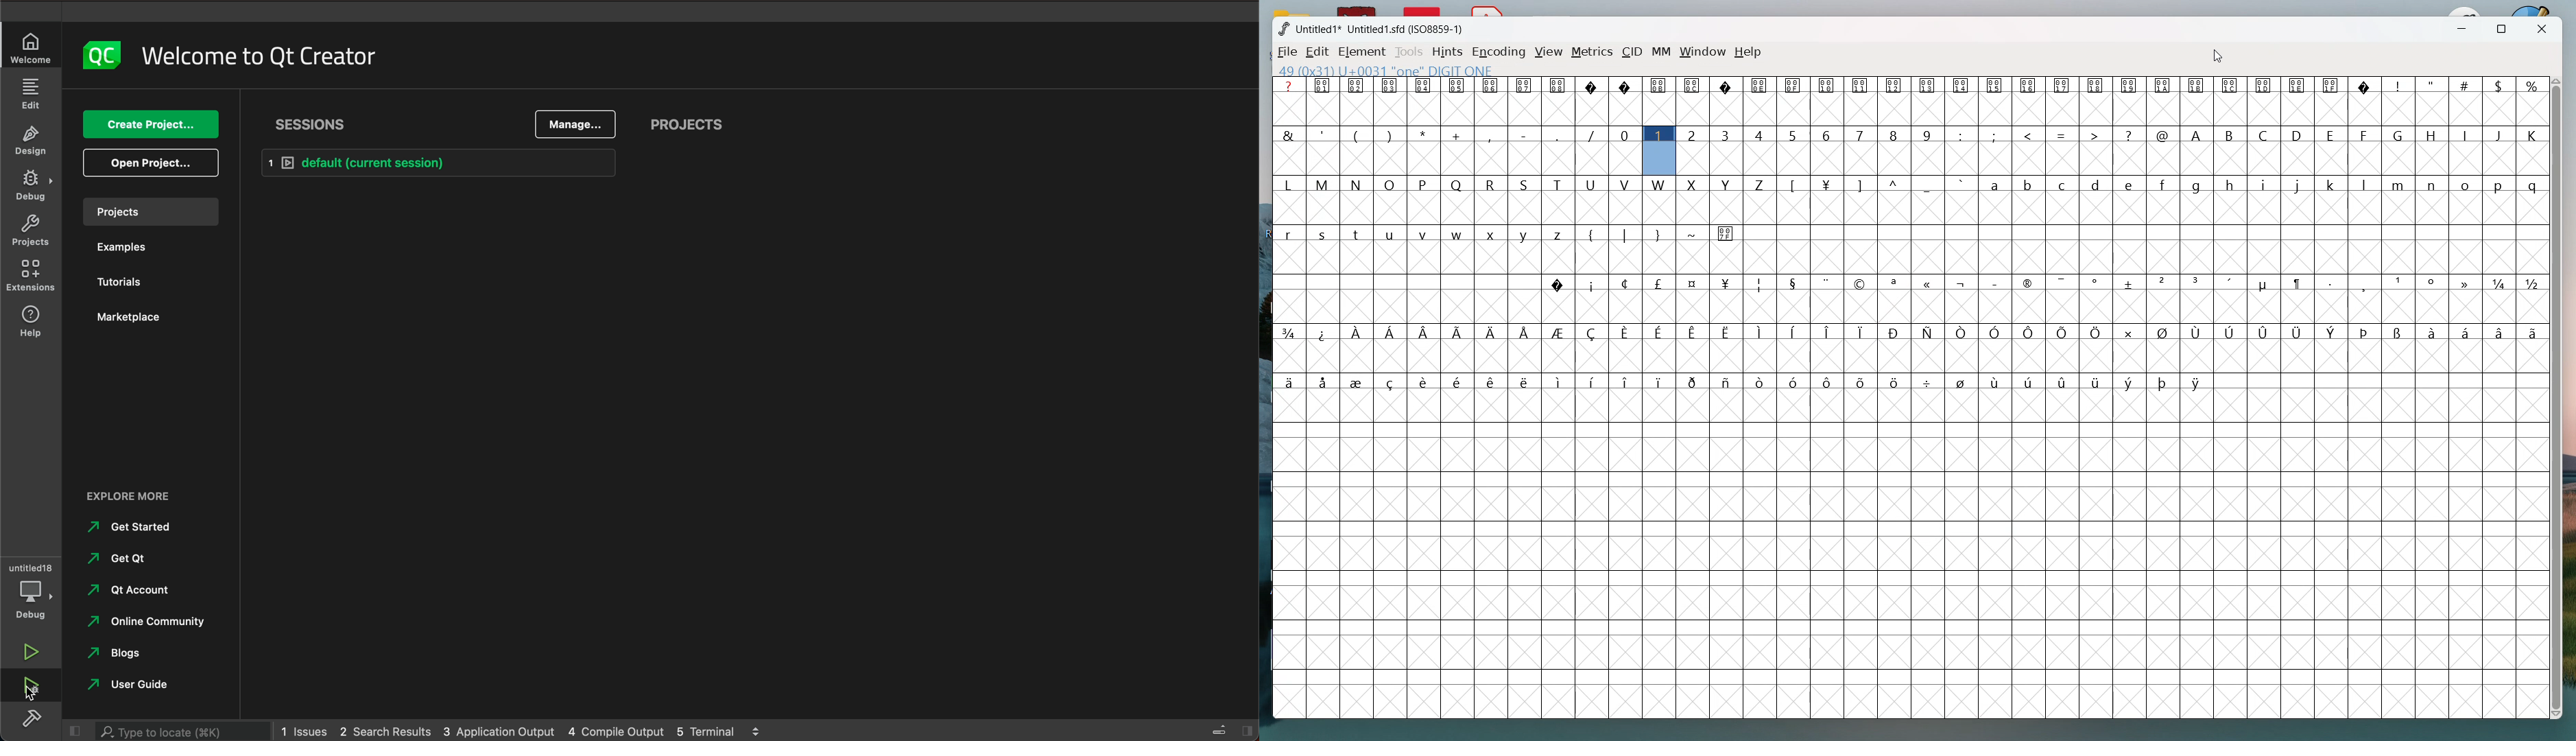 Image resolution: width=2576 pixels, height=756 pixels. Describe the element at coordinates (2164, 134) in the screenshot. I see `@` at that location.